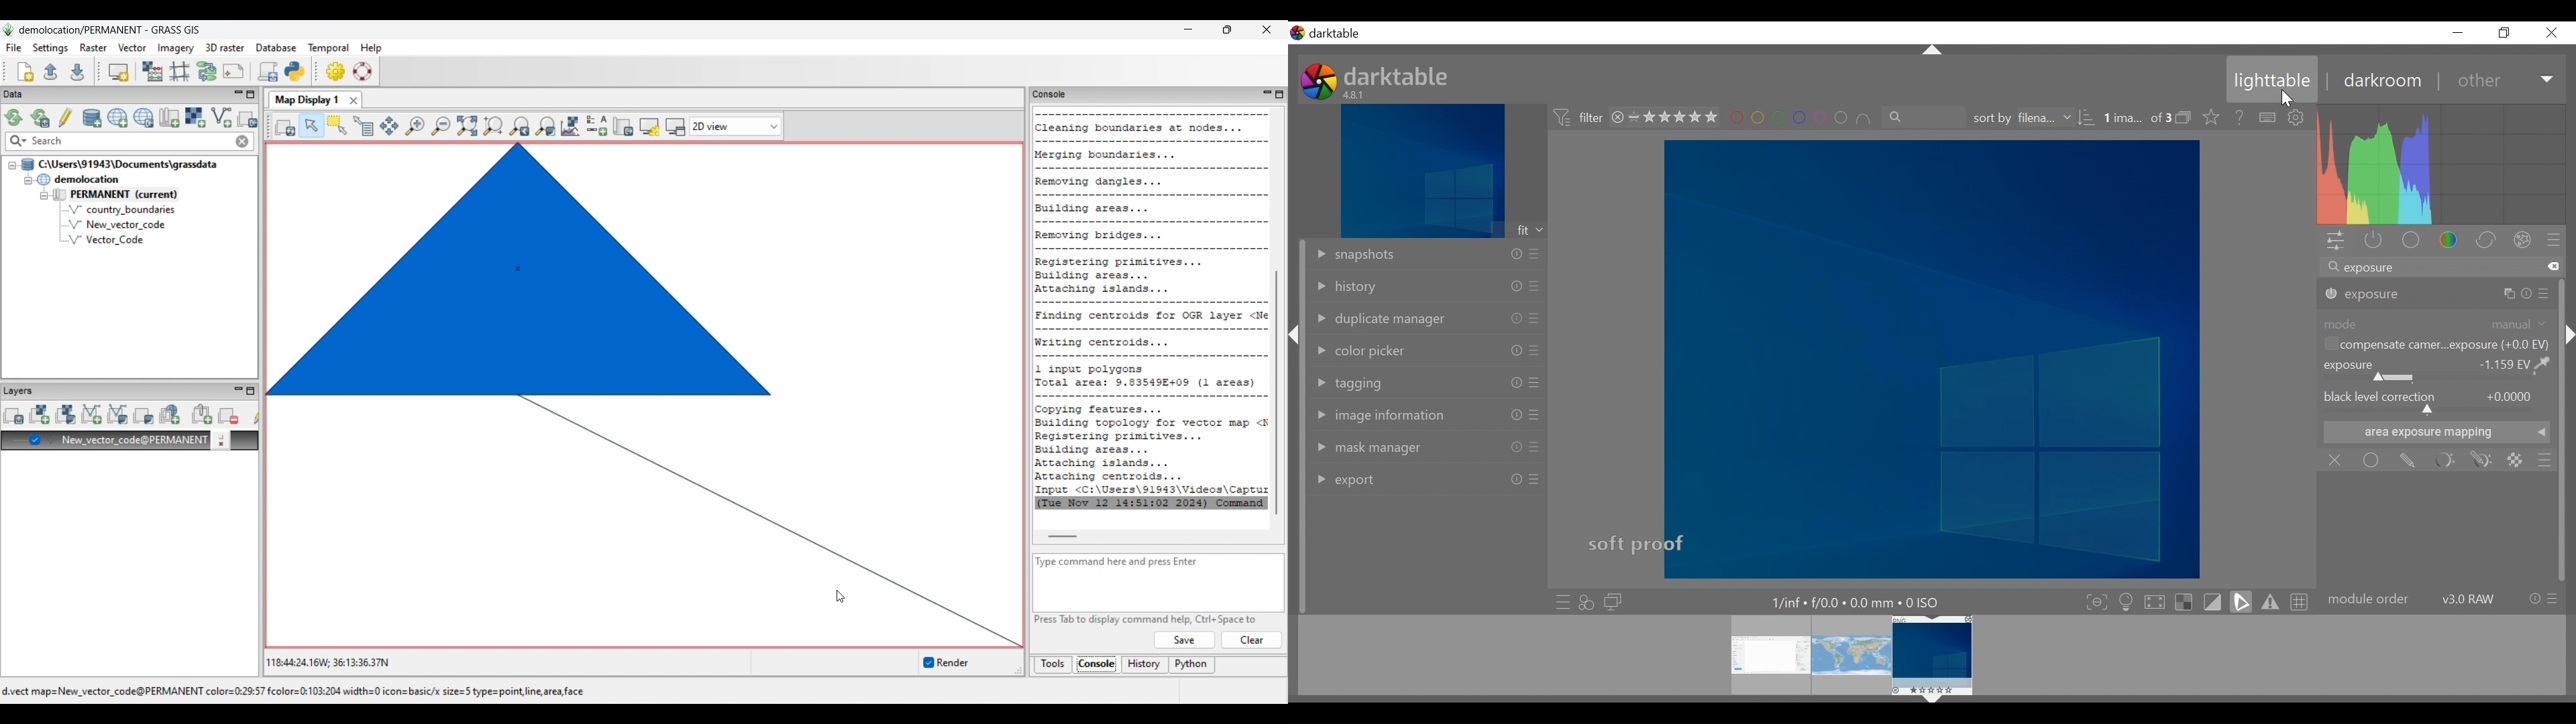 Image resolution: width=2576 pixels, height=728 pixels. I want to click on Collapse , so click(2567, 334).